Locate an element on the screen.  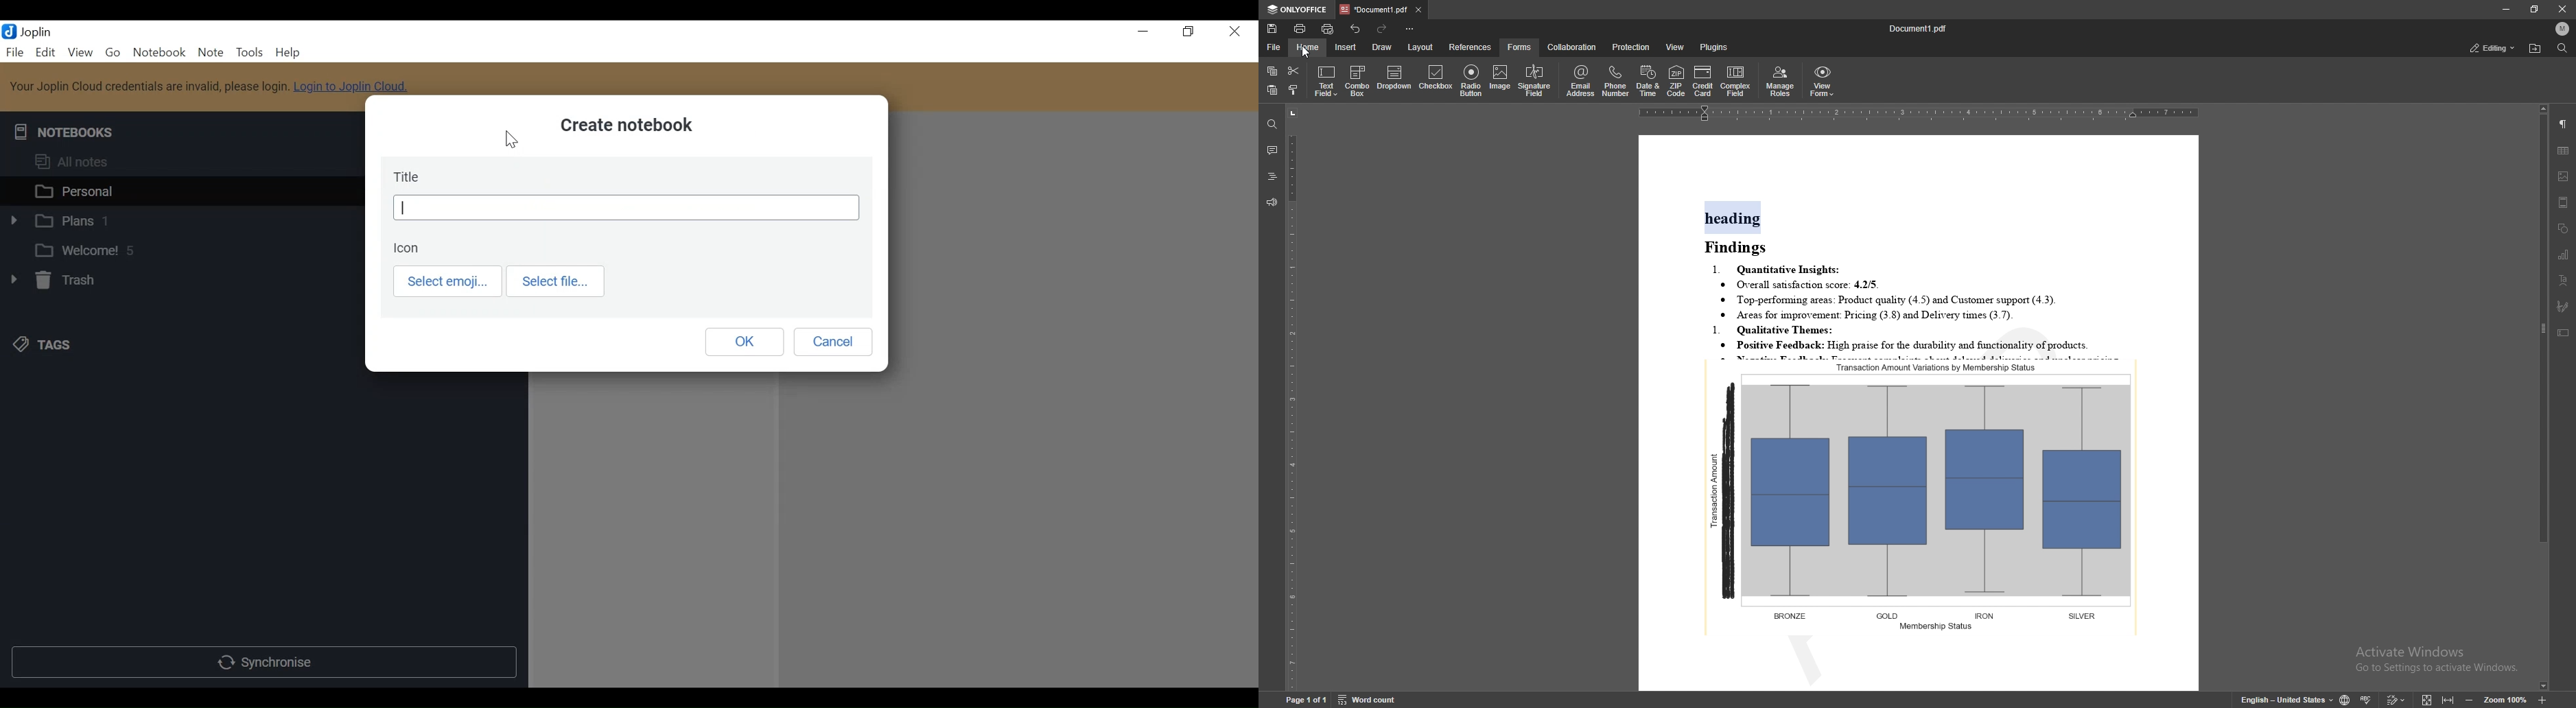
Trash is located at coordinates (51, 281).